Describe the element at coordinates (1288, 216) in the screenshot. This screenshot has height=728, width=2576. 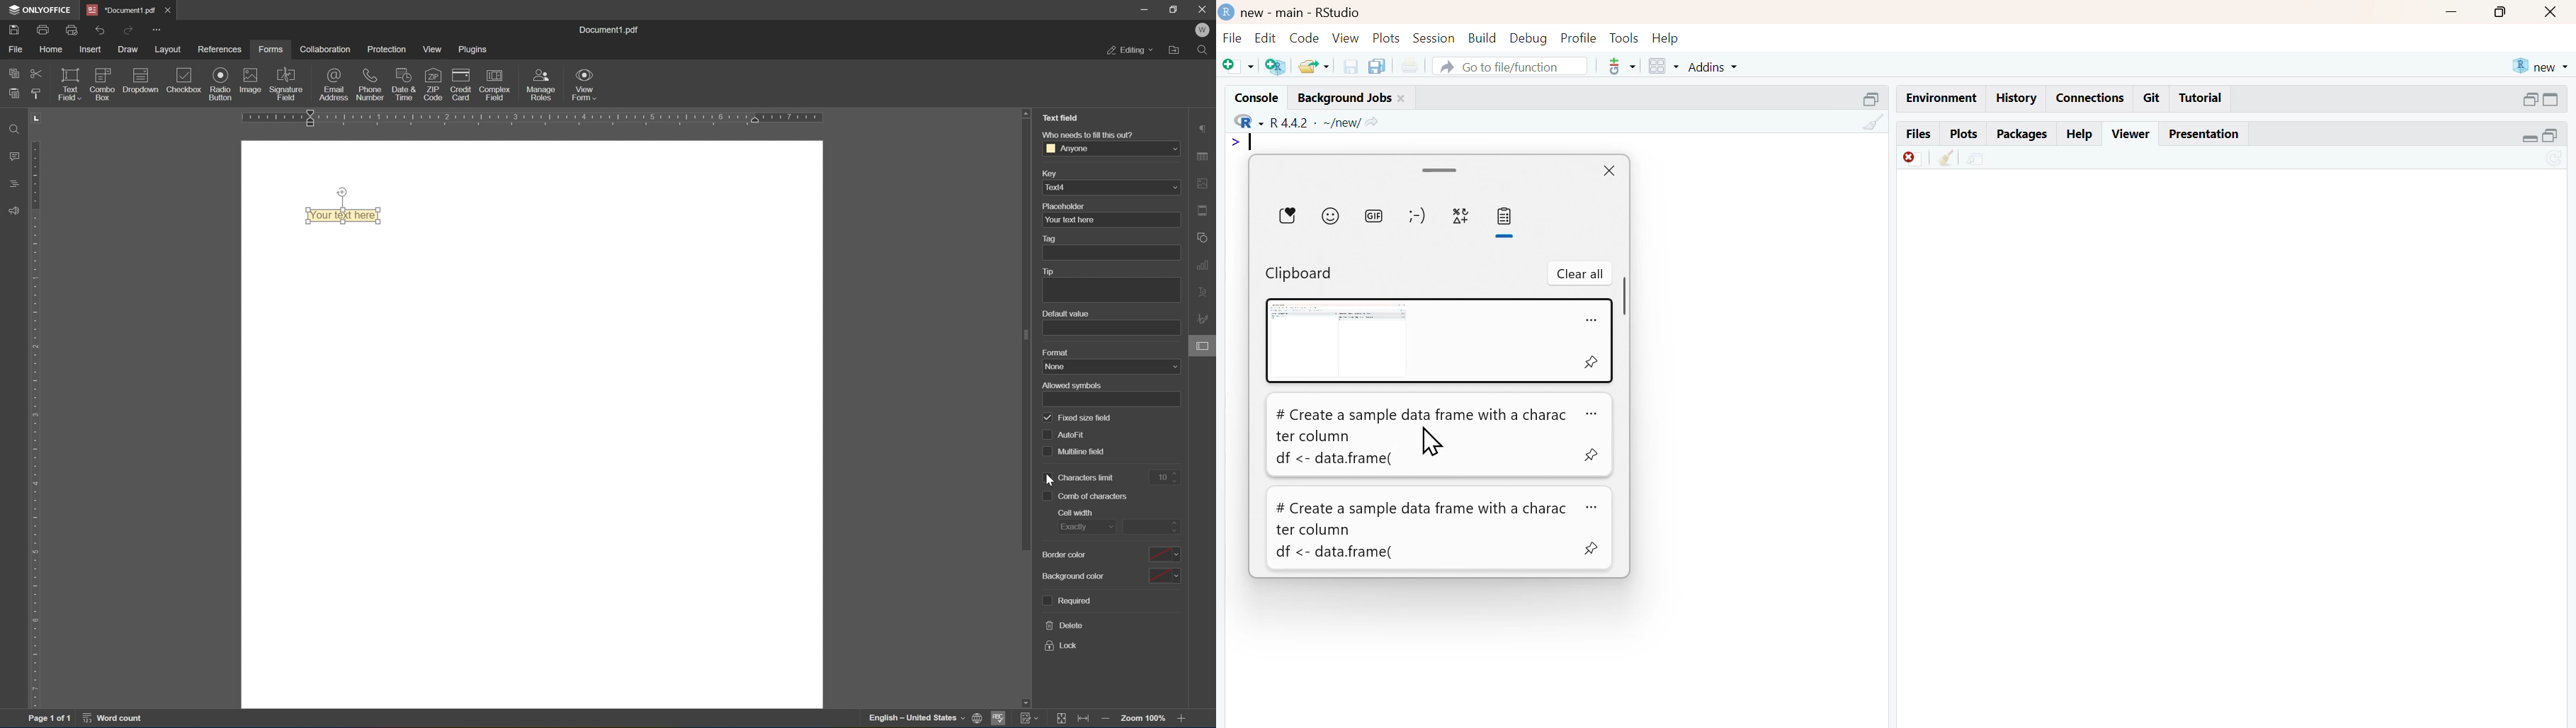
I see `Favourites ` at that location.